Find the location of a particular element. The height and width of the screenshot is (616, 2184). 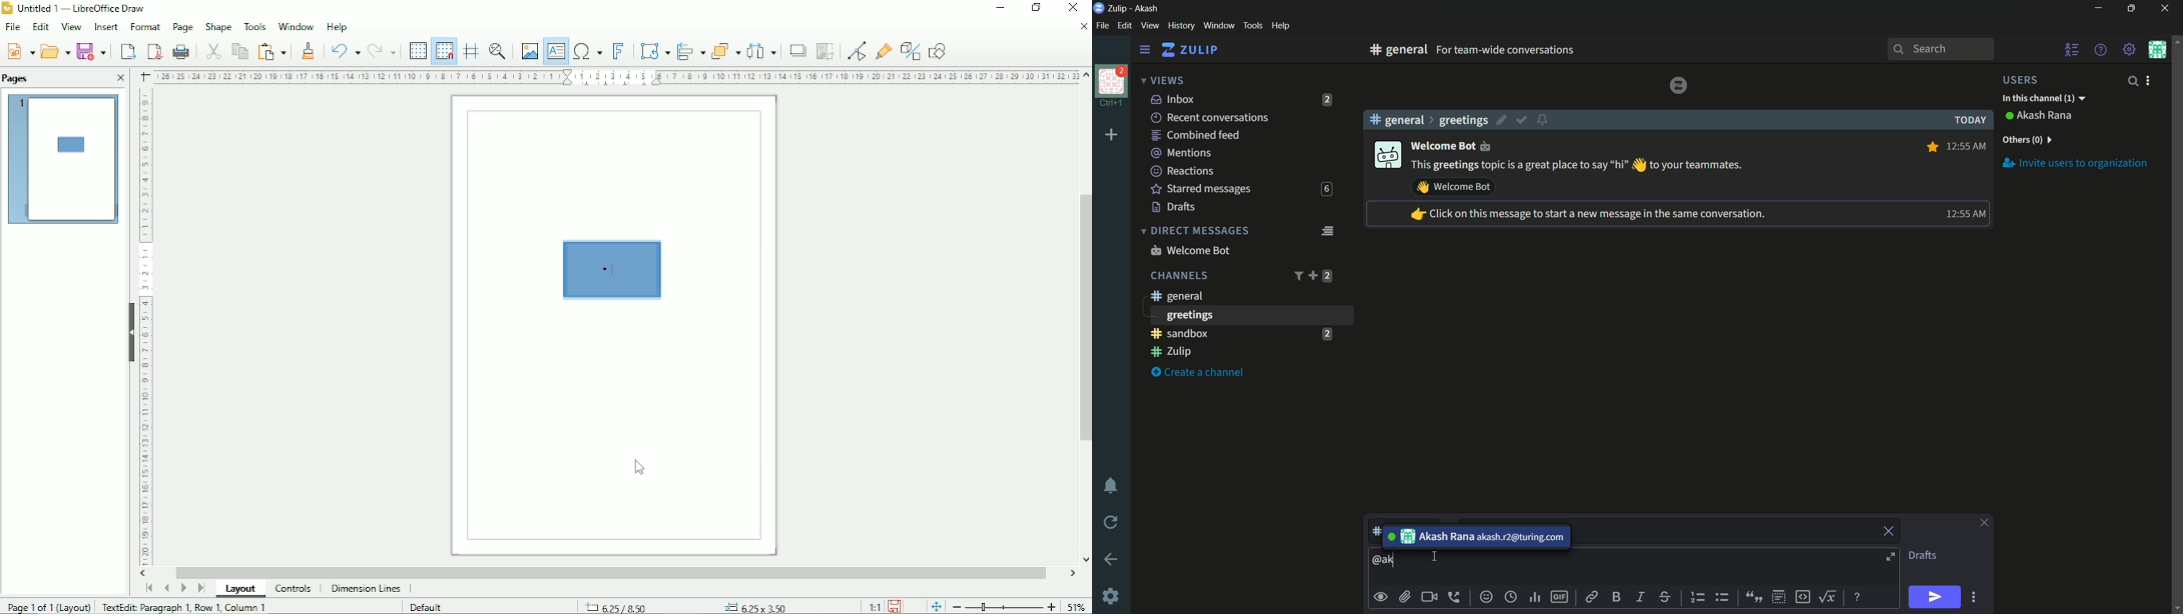

message formatting is located at coordinates (1859, 596).